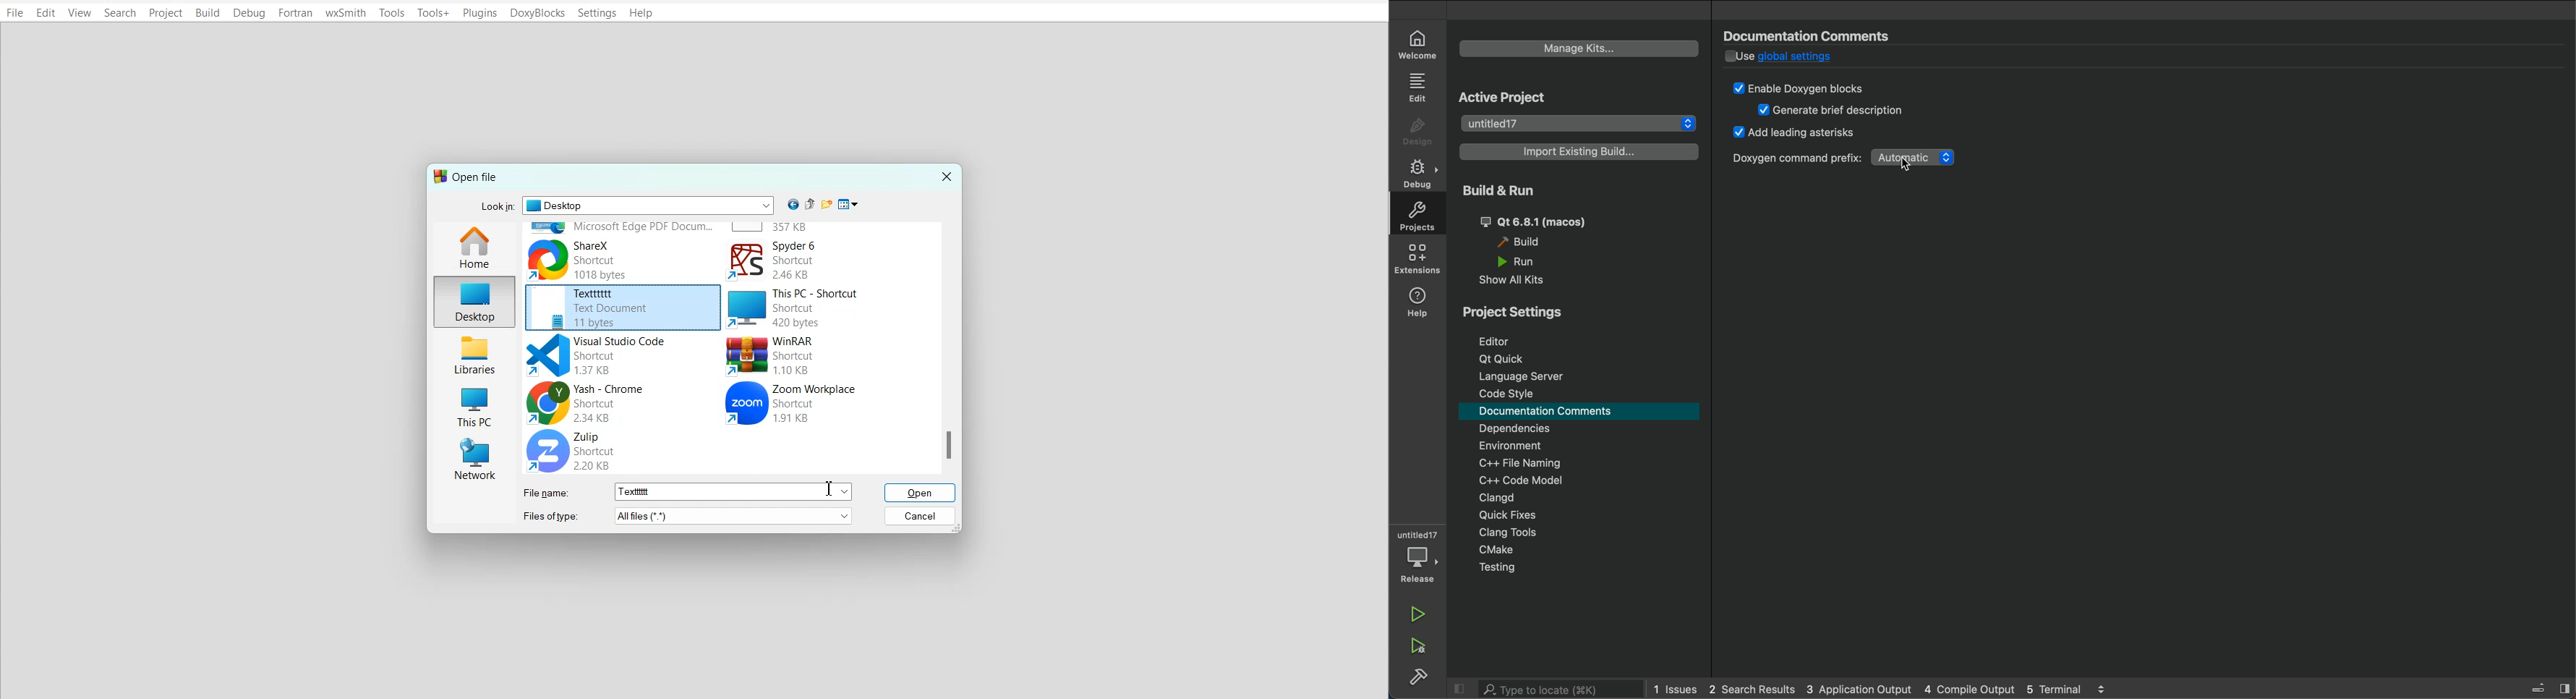 The height and width of the screenshot is (700, 2576). Describe the element at coordinates (1421, 680) in the screenshot. I see `build` at that location.